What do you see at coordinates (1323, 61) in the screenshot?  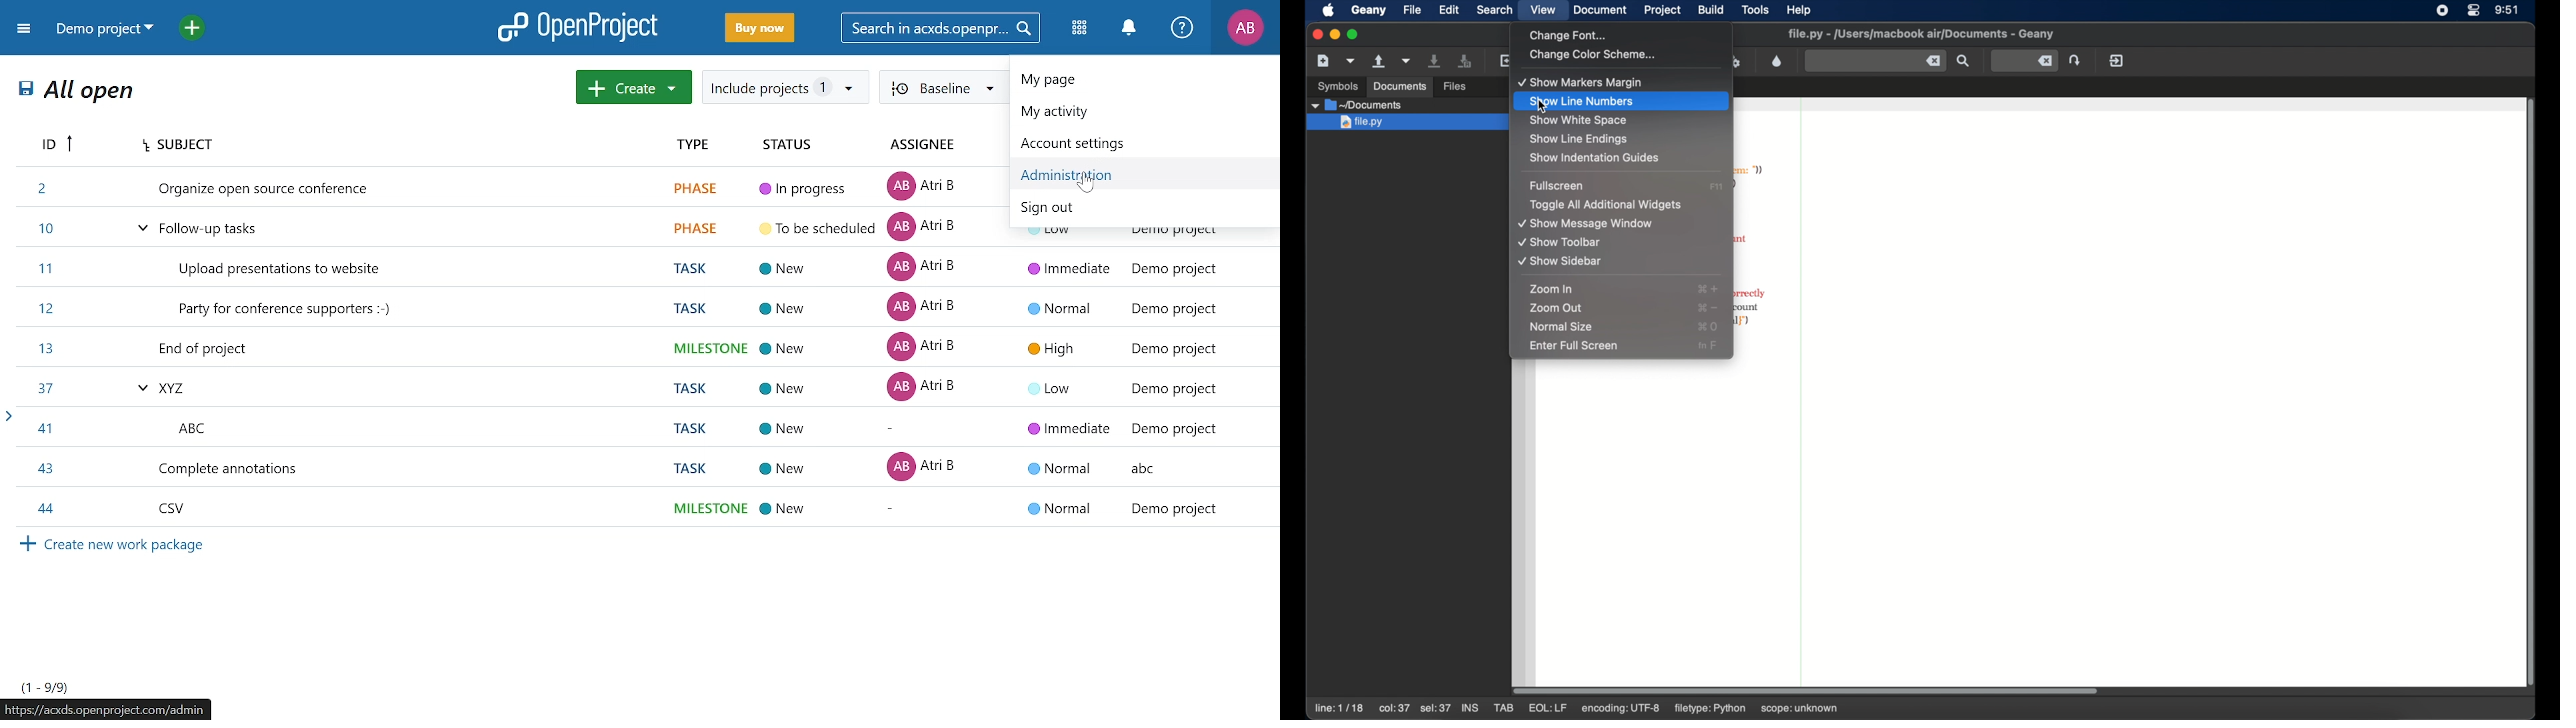 I see `new  file` at bounding box center [1323, 61].